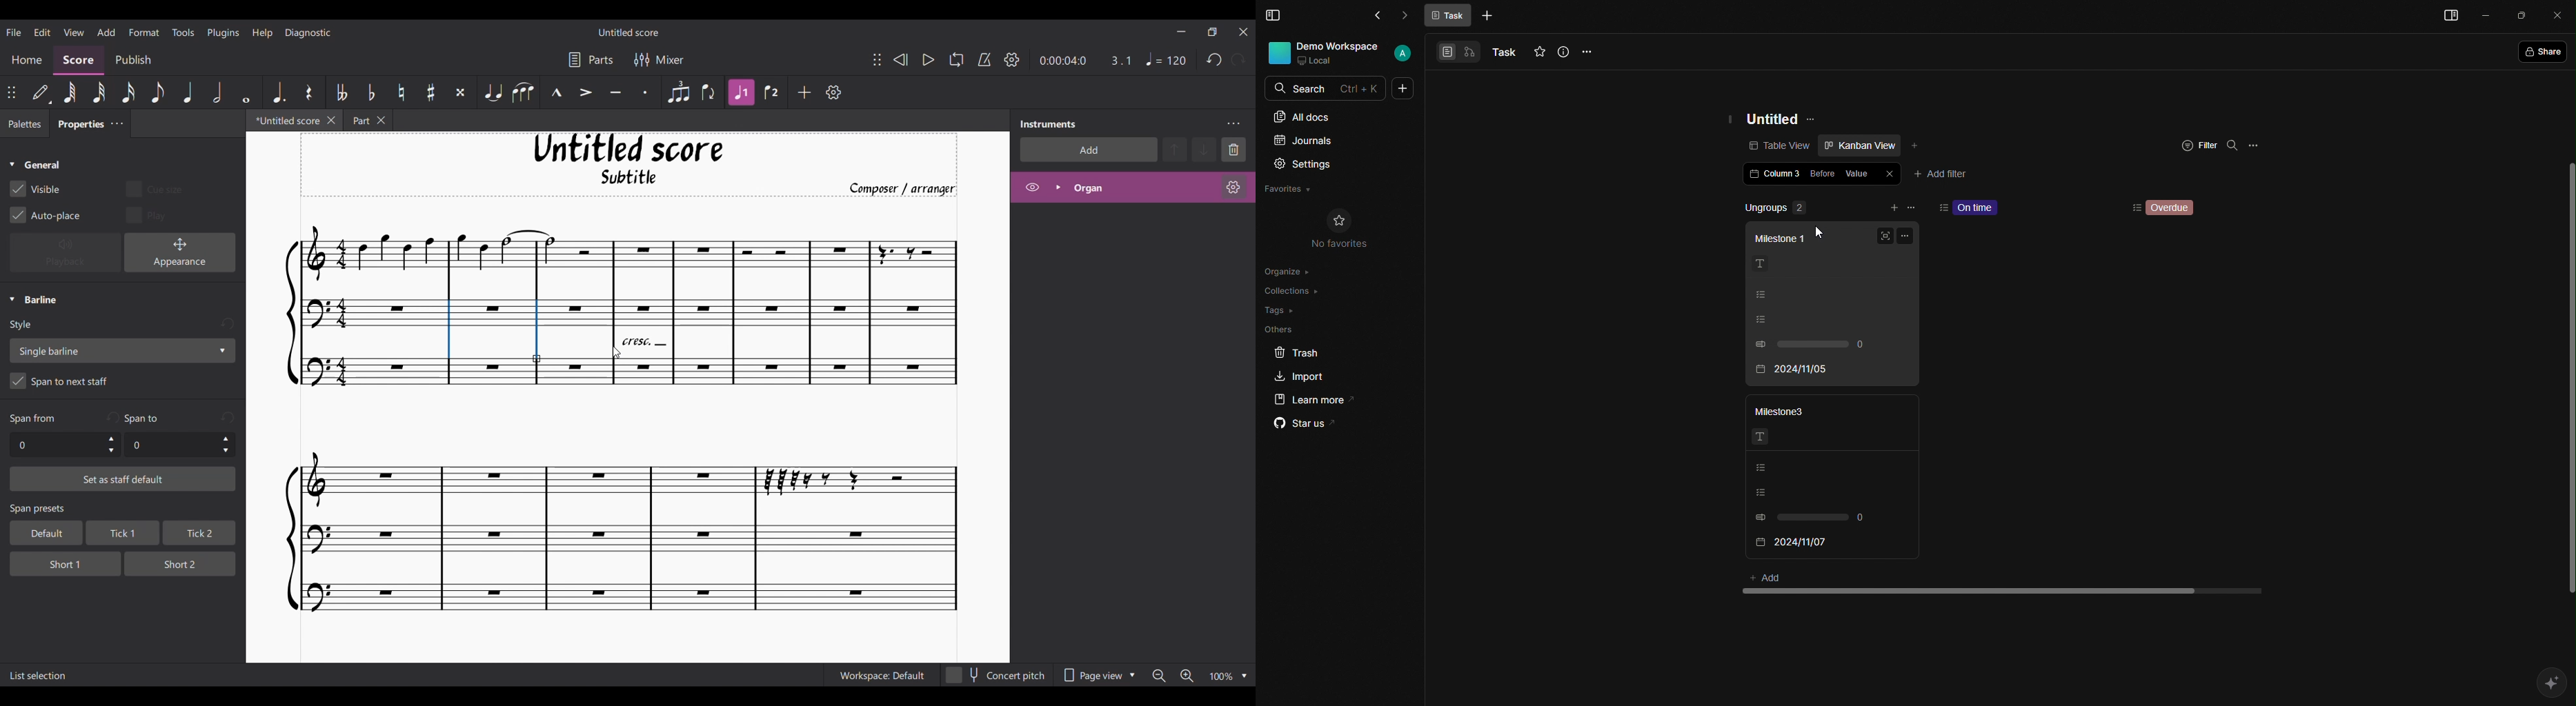 The image size is (2576, 728). Describe the element at coordinates (371, 92) in the screenshot. I see `Toggle flat` at that location.